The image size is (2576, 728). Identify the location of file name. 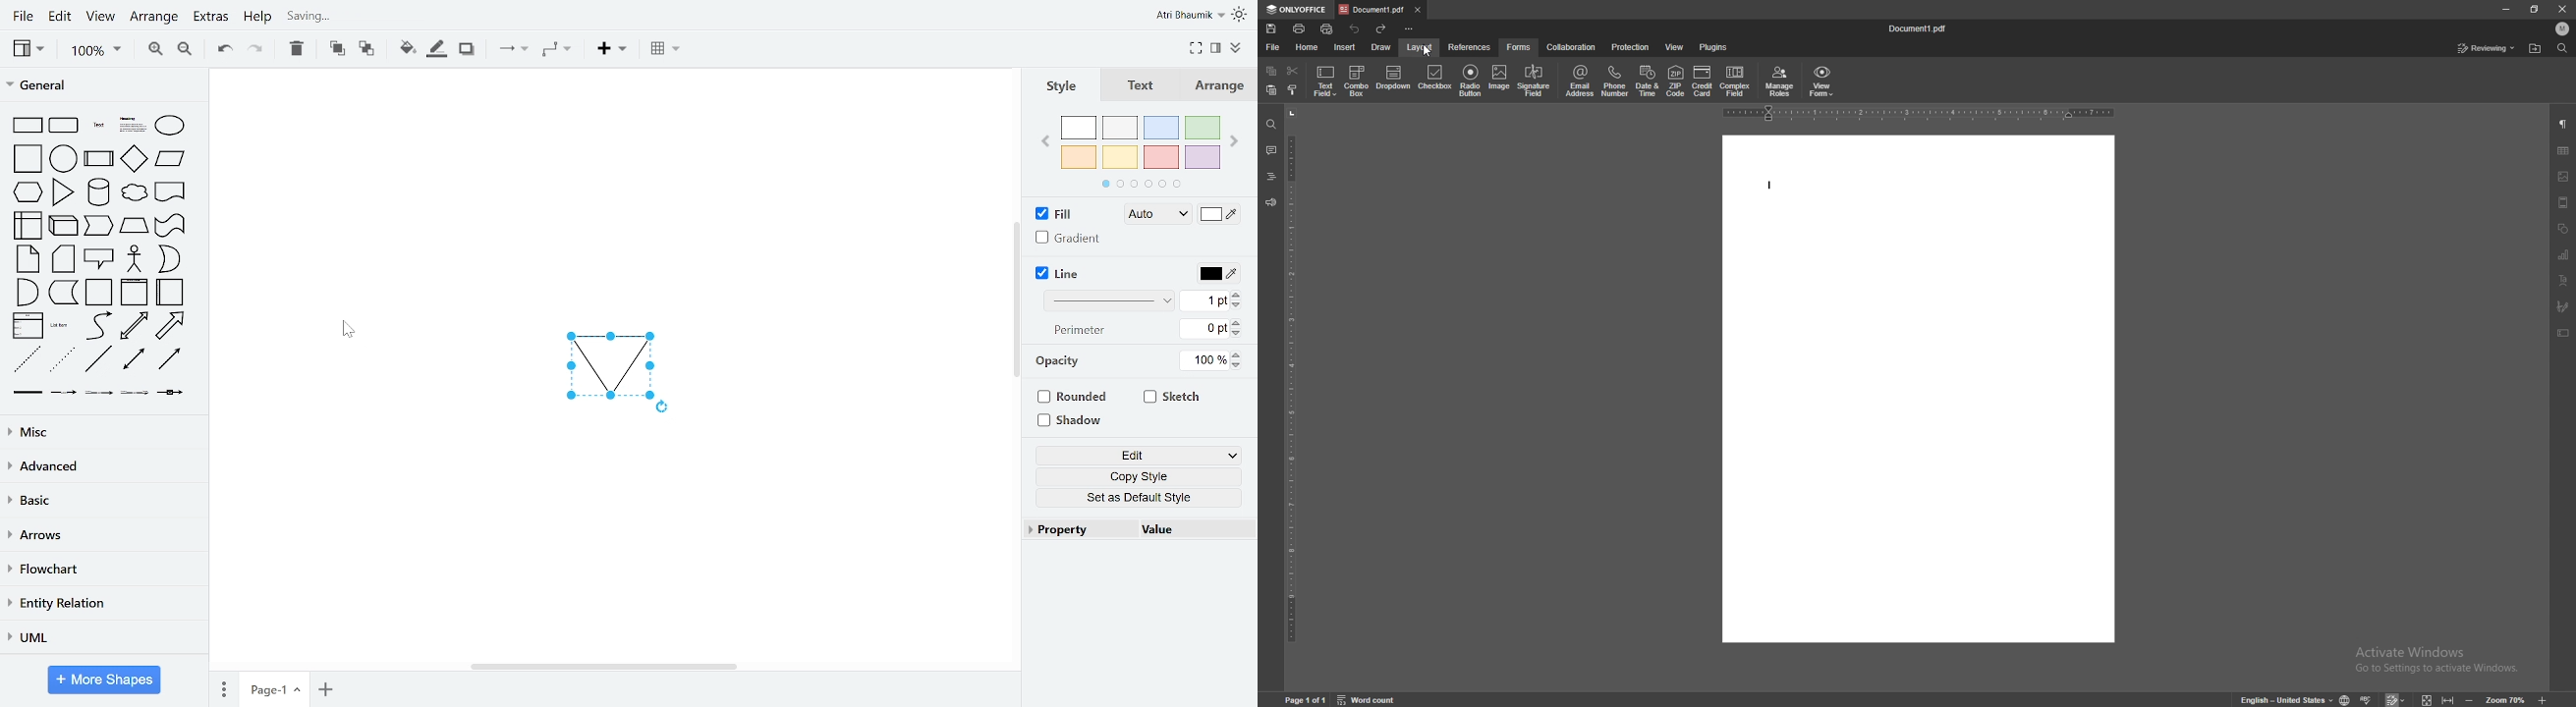
(1918, 27).